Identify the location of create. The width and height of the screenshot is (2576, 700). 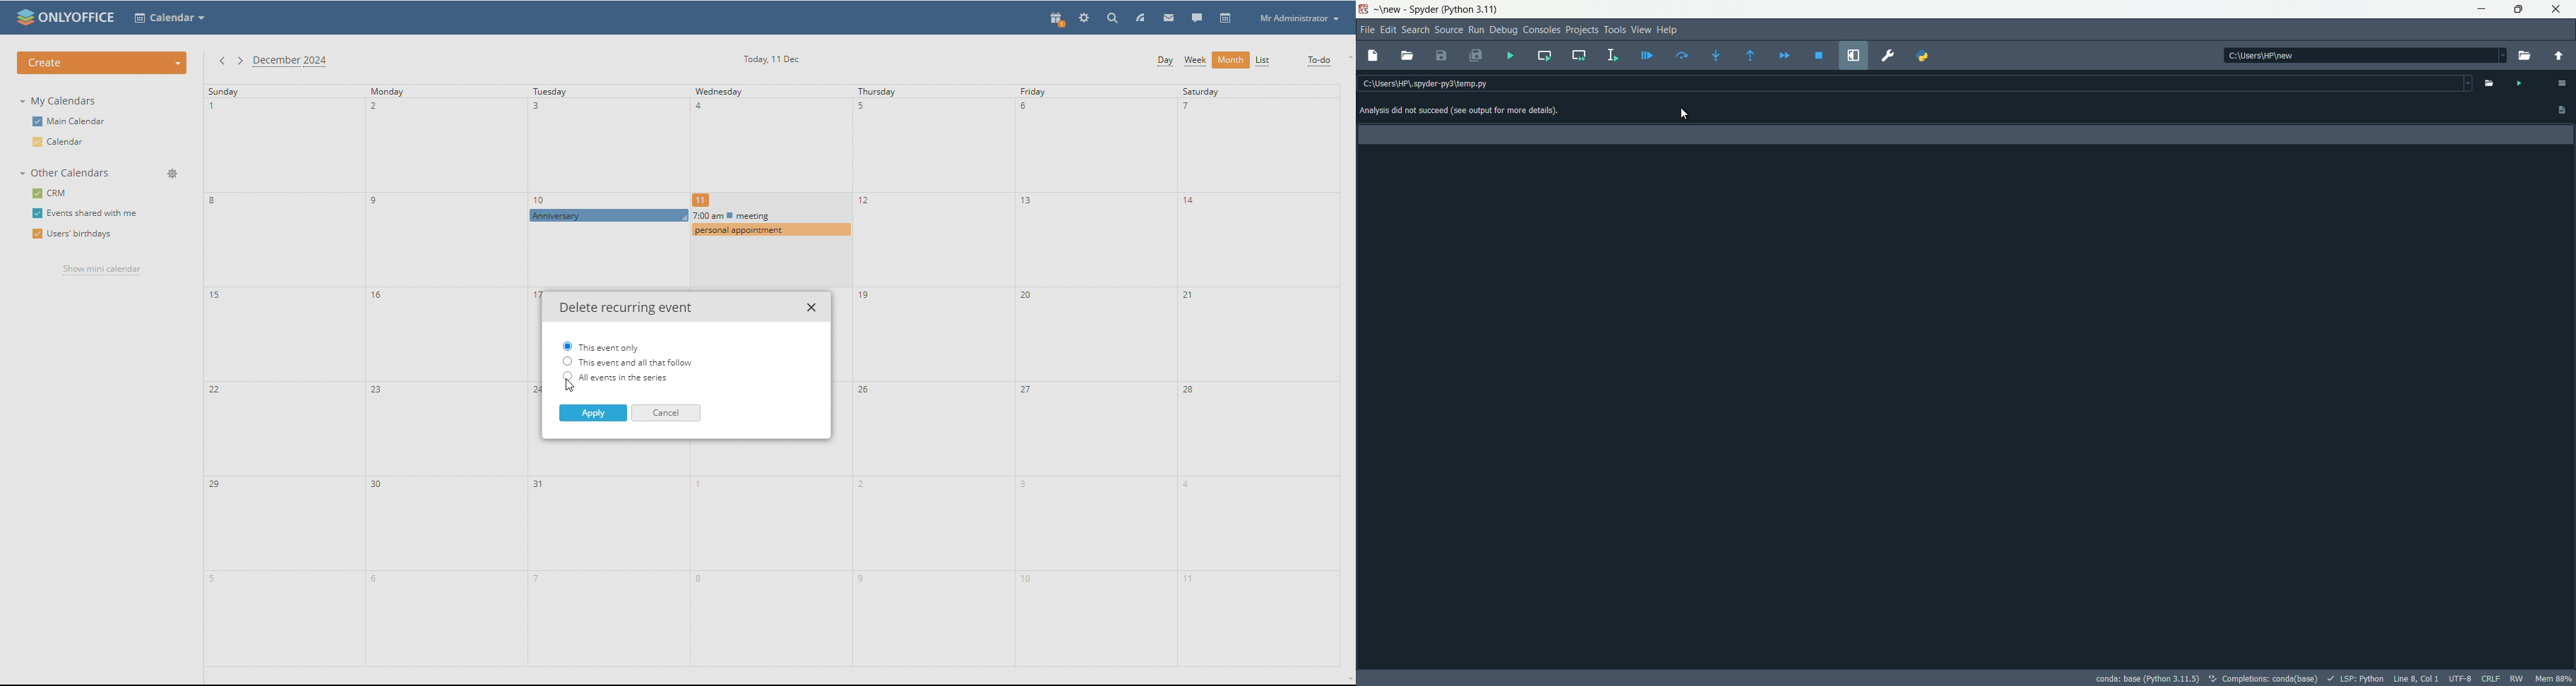
(102, 63).